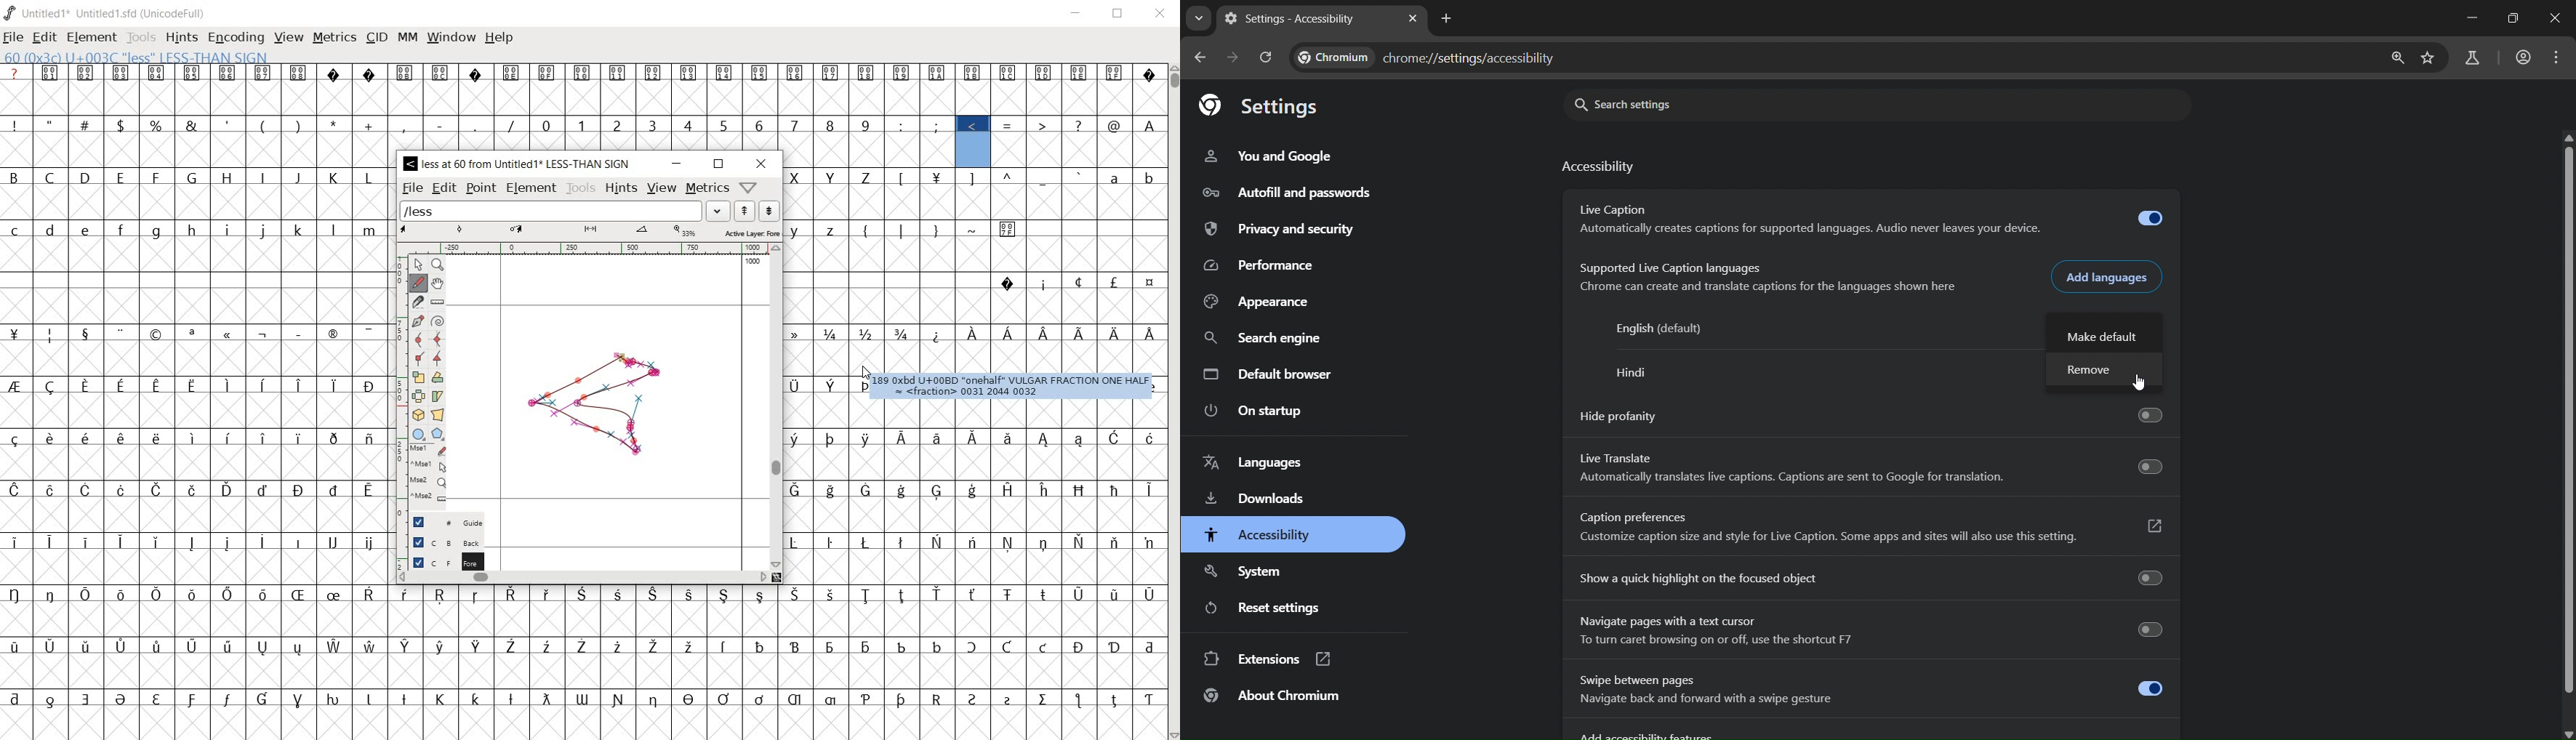 This screenshot has width=2576, height=756. Describe the element at coordinates (439, 265) in the screenshot. I see `Magnify` at that location.